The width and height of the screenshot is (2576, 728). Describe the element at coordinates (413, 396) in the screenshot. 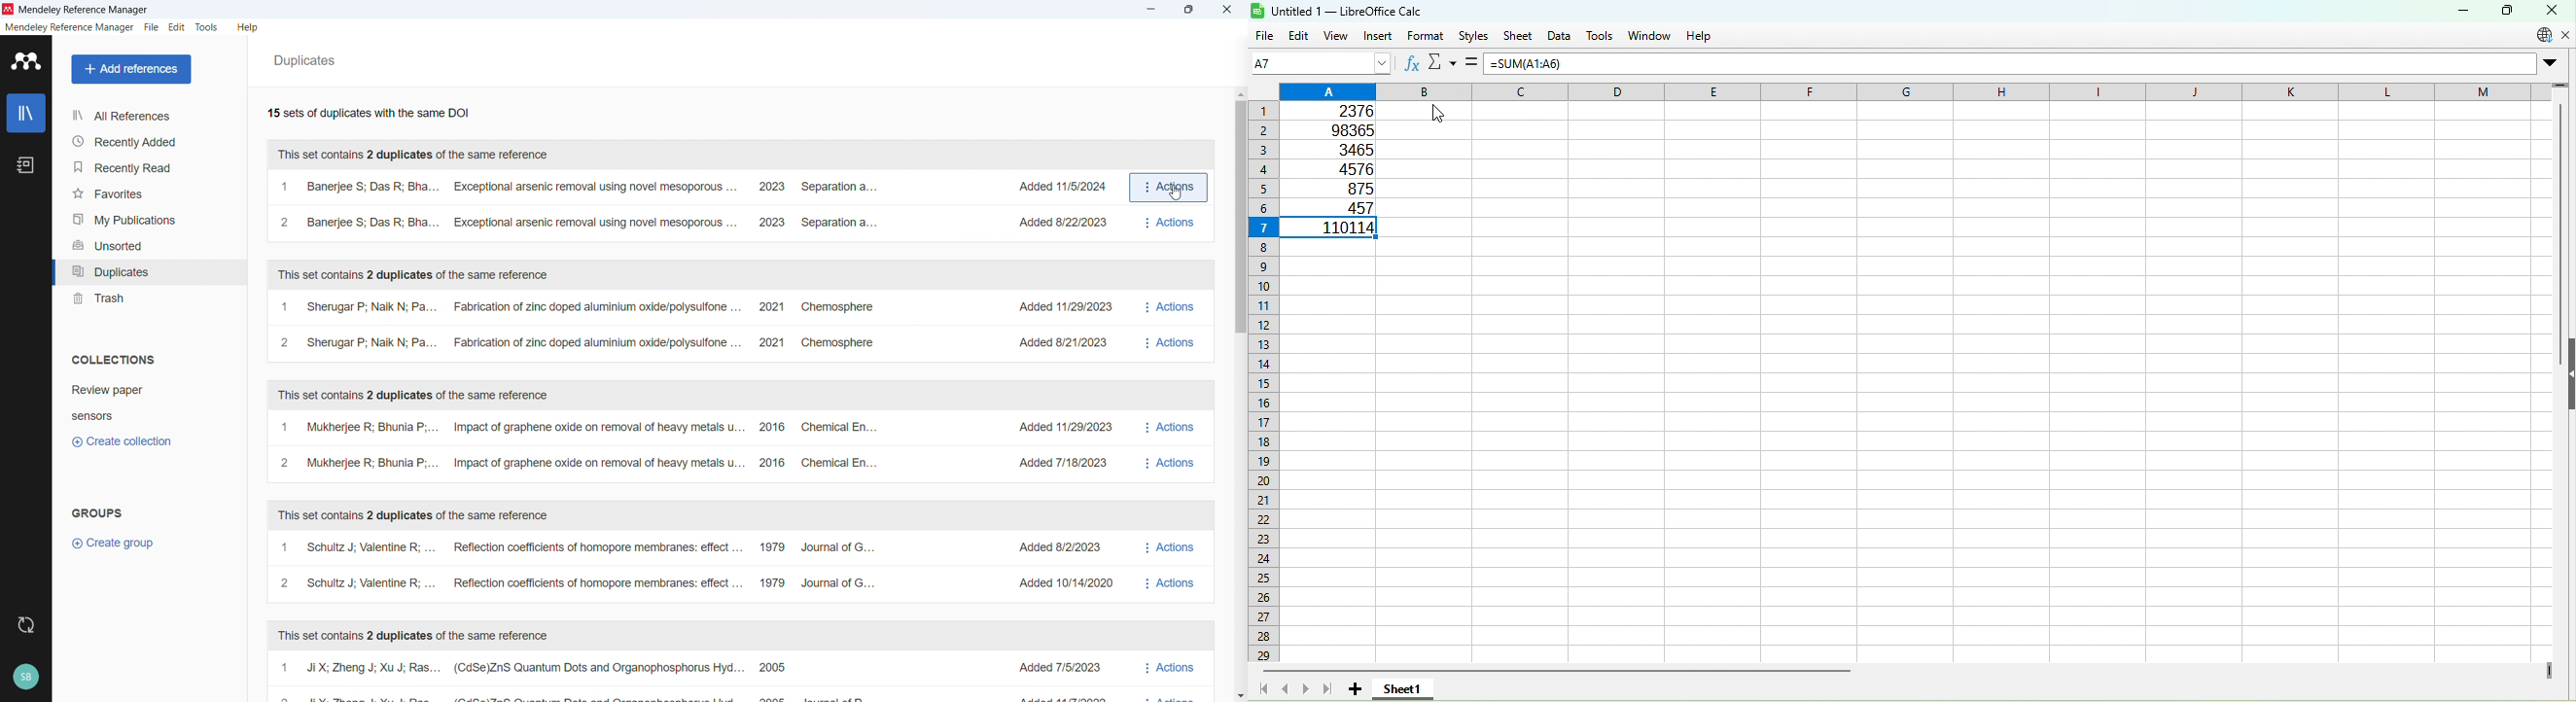

I see `This set contains two duplicates of the same reference` at that location.